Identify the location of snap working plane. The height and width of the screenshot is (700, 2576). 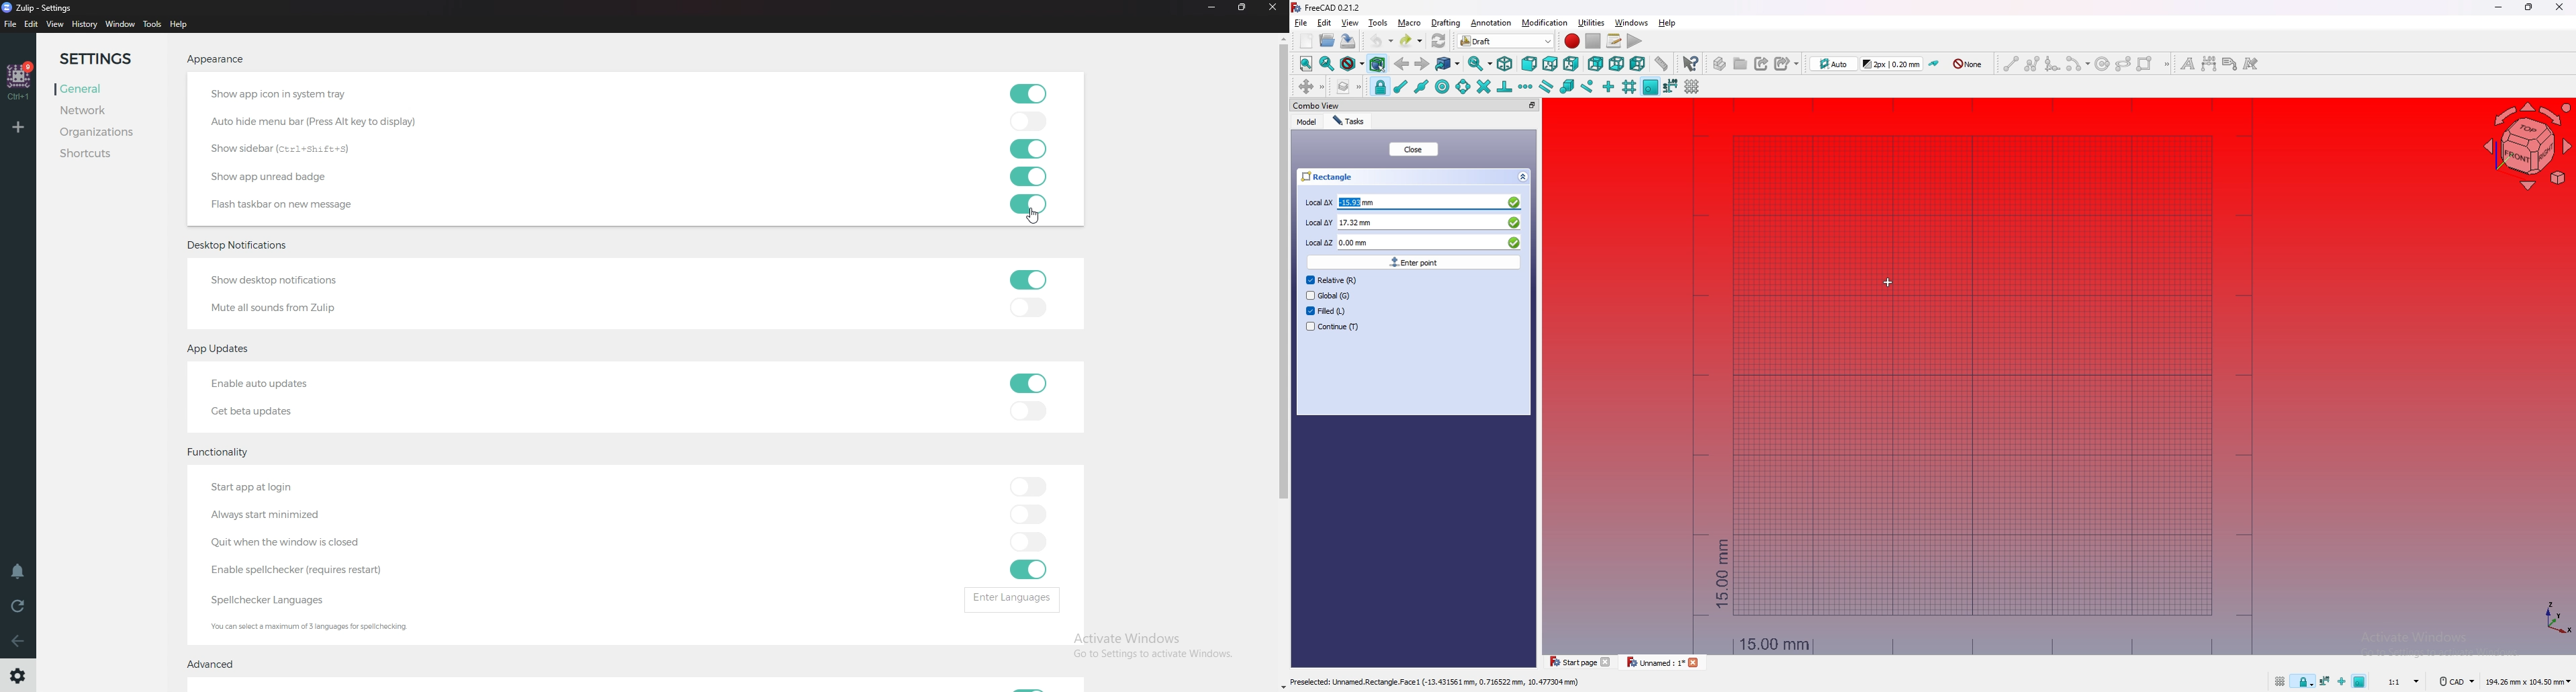
(2361, 680).